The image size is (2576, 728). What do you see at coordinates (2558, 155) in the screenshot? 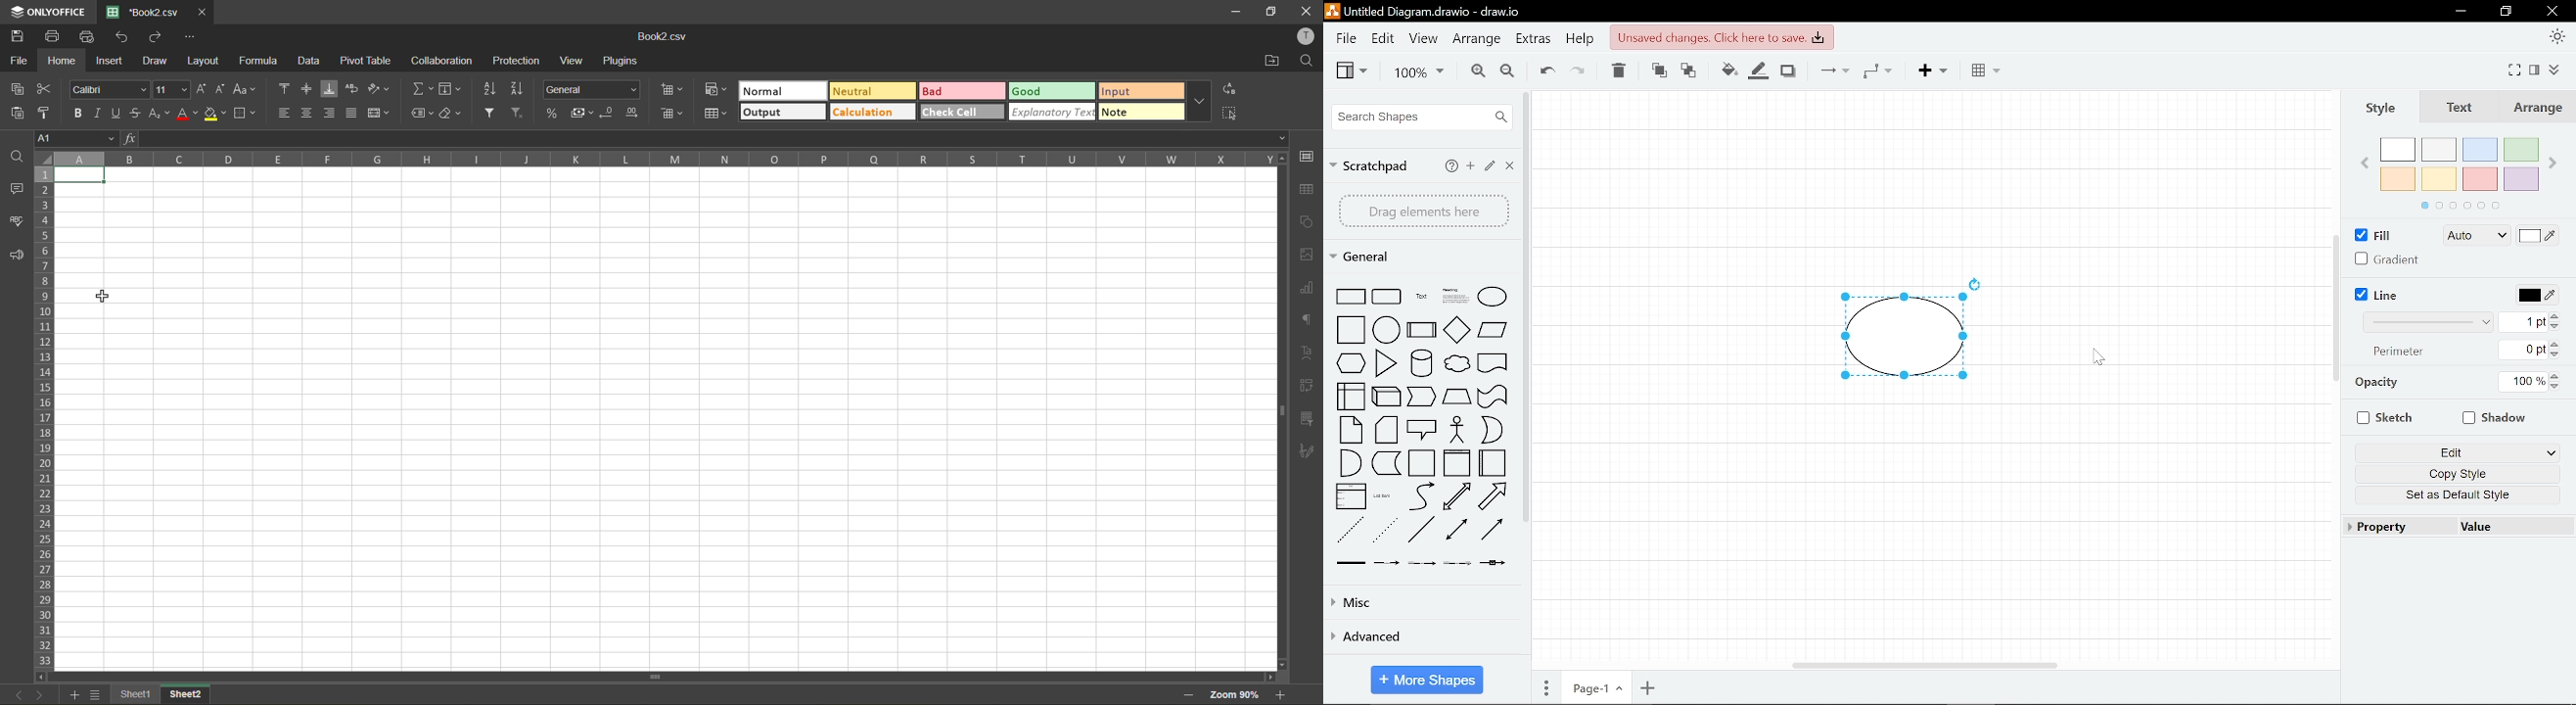
I see `Next color Palette` at bounding box center [2558, 155].